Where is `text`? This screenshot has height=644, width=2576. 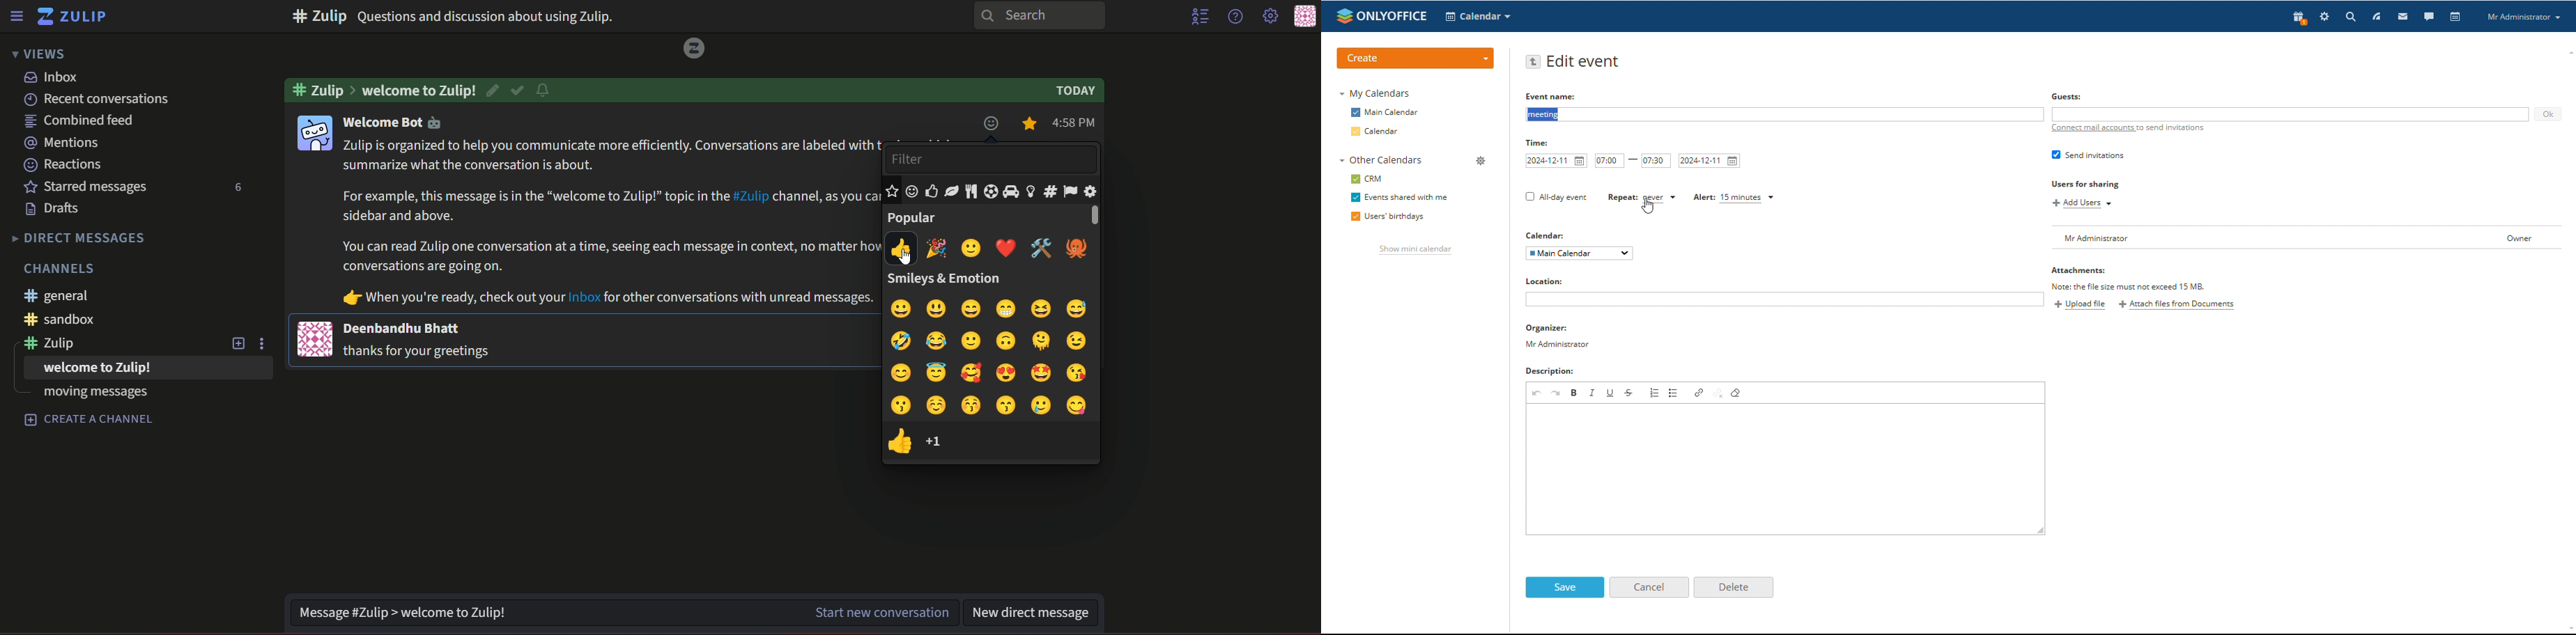 text is located at coordinates (400, 123).